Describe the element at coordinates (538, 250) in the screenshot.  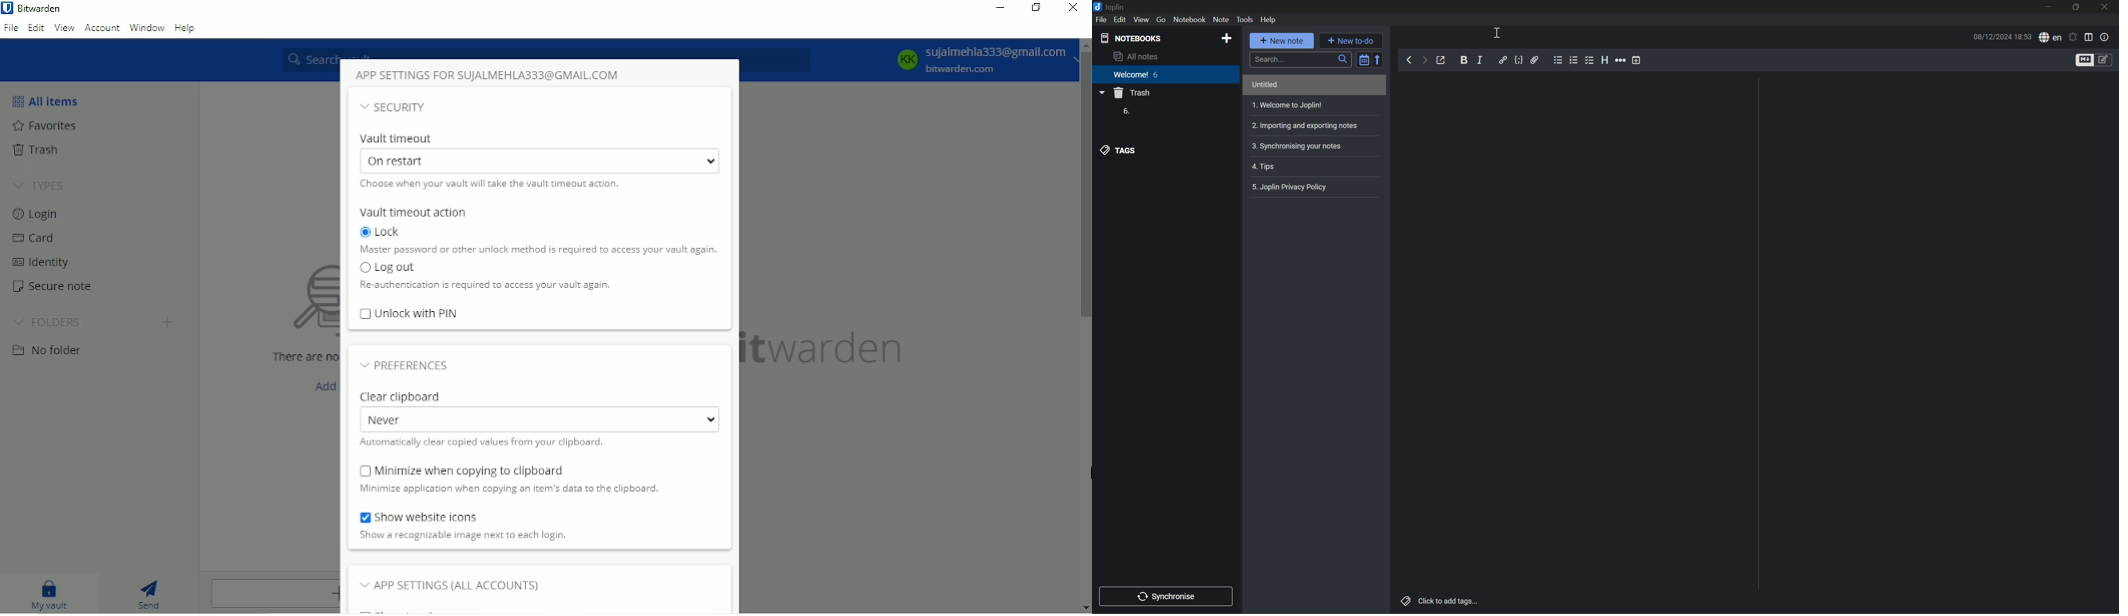
I see `Master password or other unlock method is required to access your vault again.` at that location.